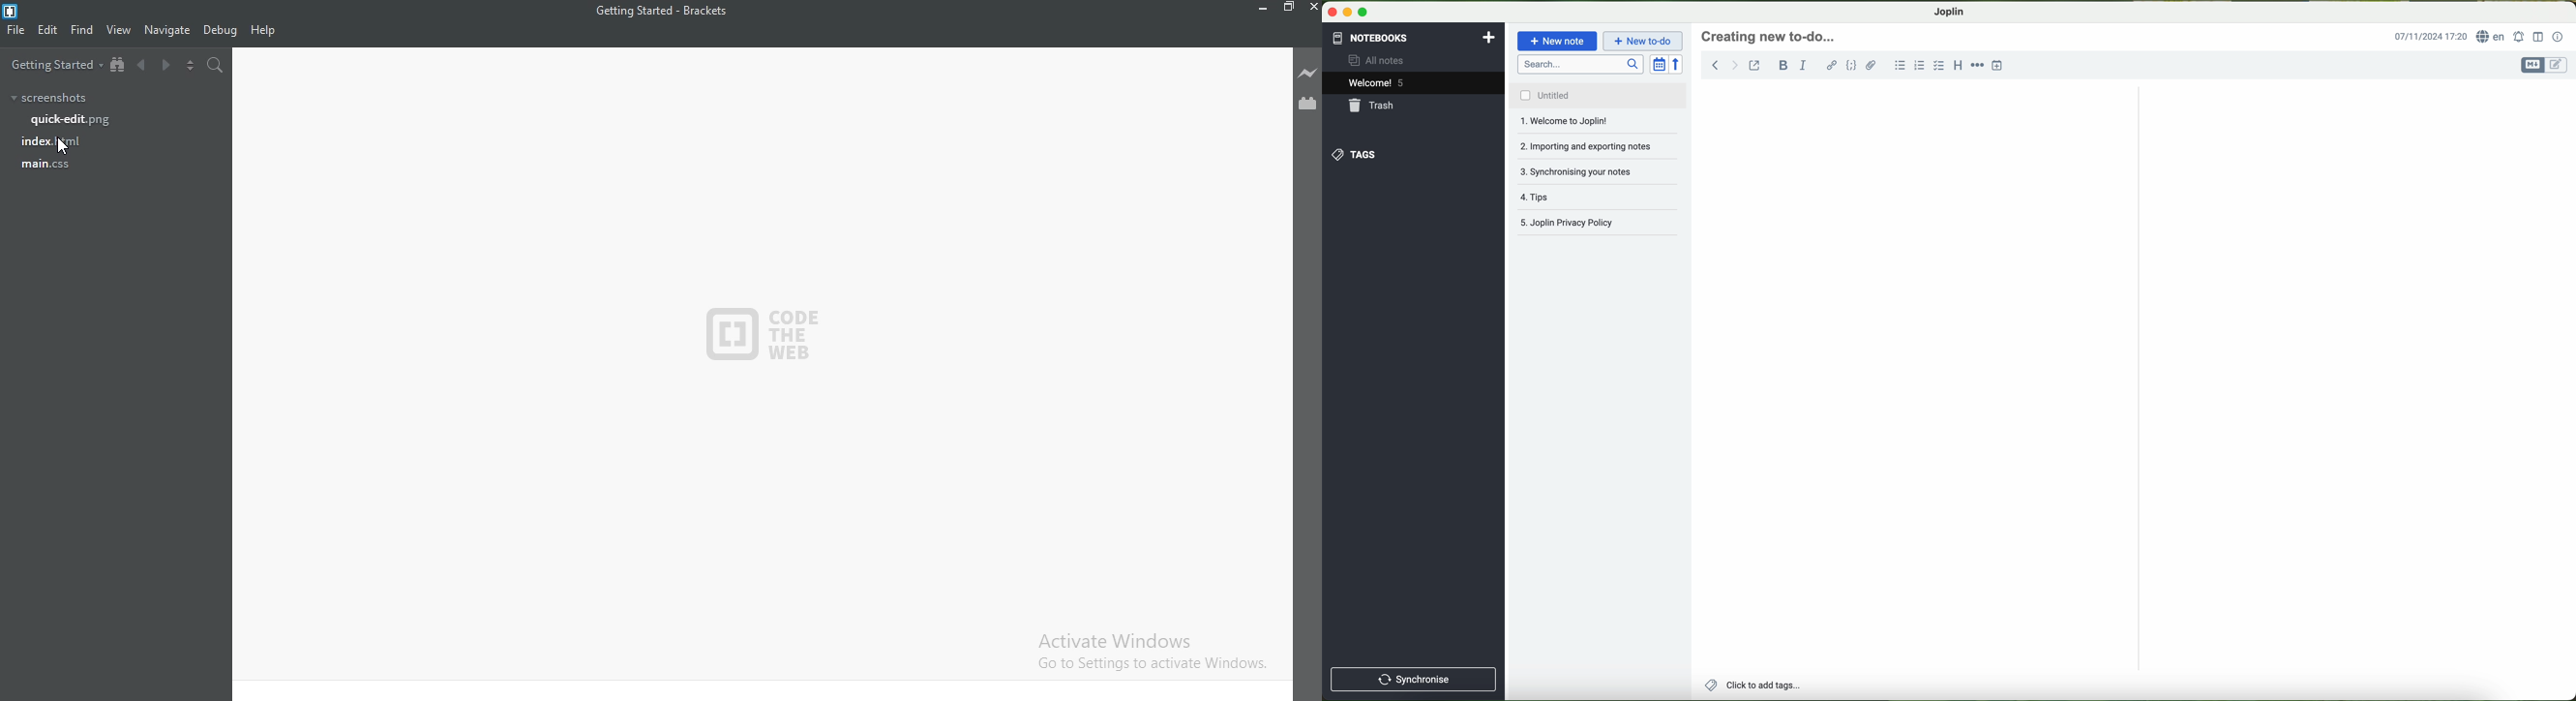 The width and height of the screenshot is (2576, 728). What do you see at coordinates (1262, 8) in the screenshot?
I see `Minimize` at bounding box center [1262, 8].